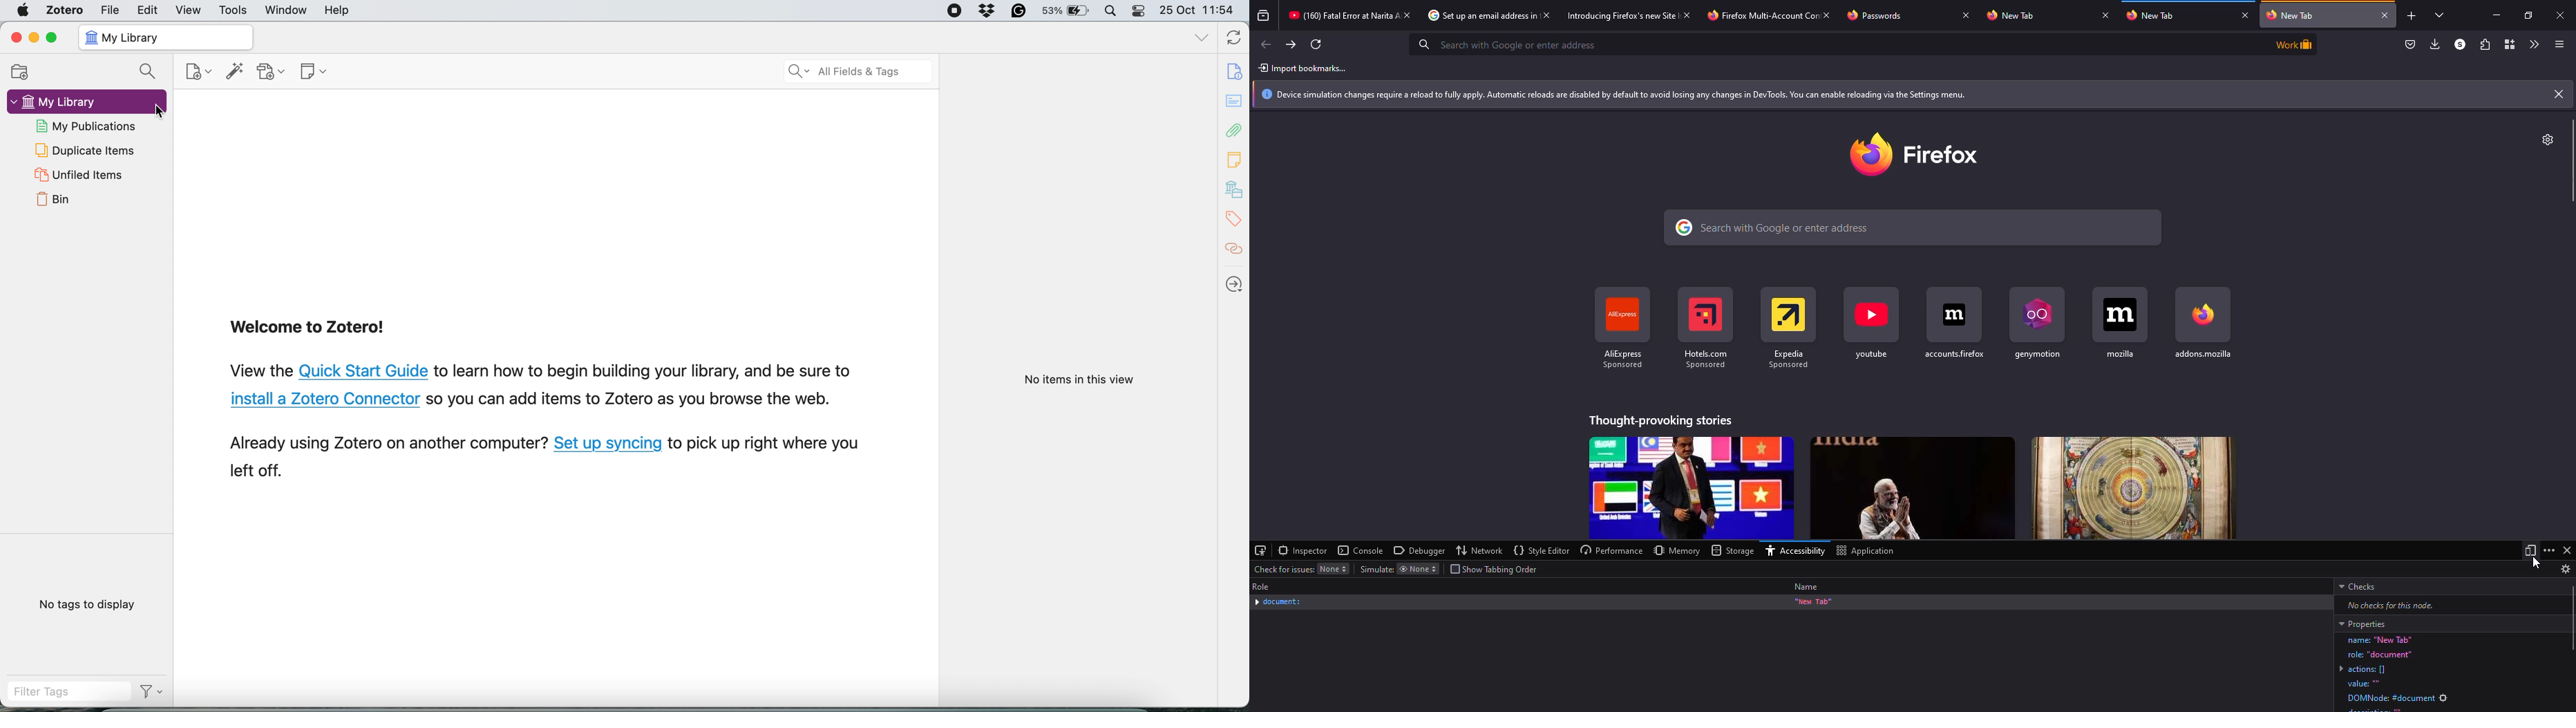 Image resolution: width=2576 pixels, height=728 pixels. I want to click on my library, so click(85, 101).